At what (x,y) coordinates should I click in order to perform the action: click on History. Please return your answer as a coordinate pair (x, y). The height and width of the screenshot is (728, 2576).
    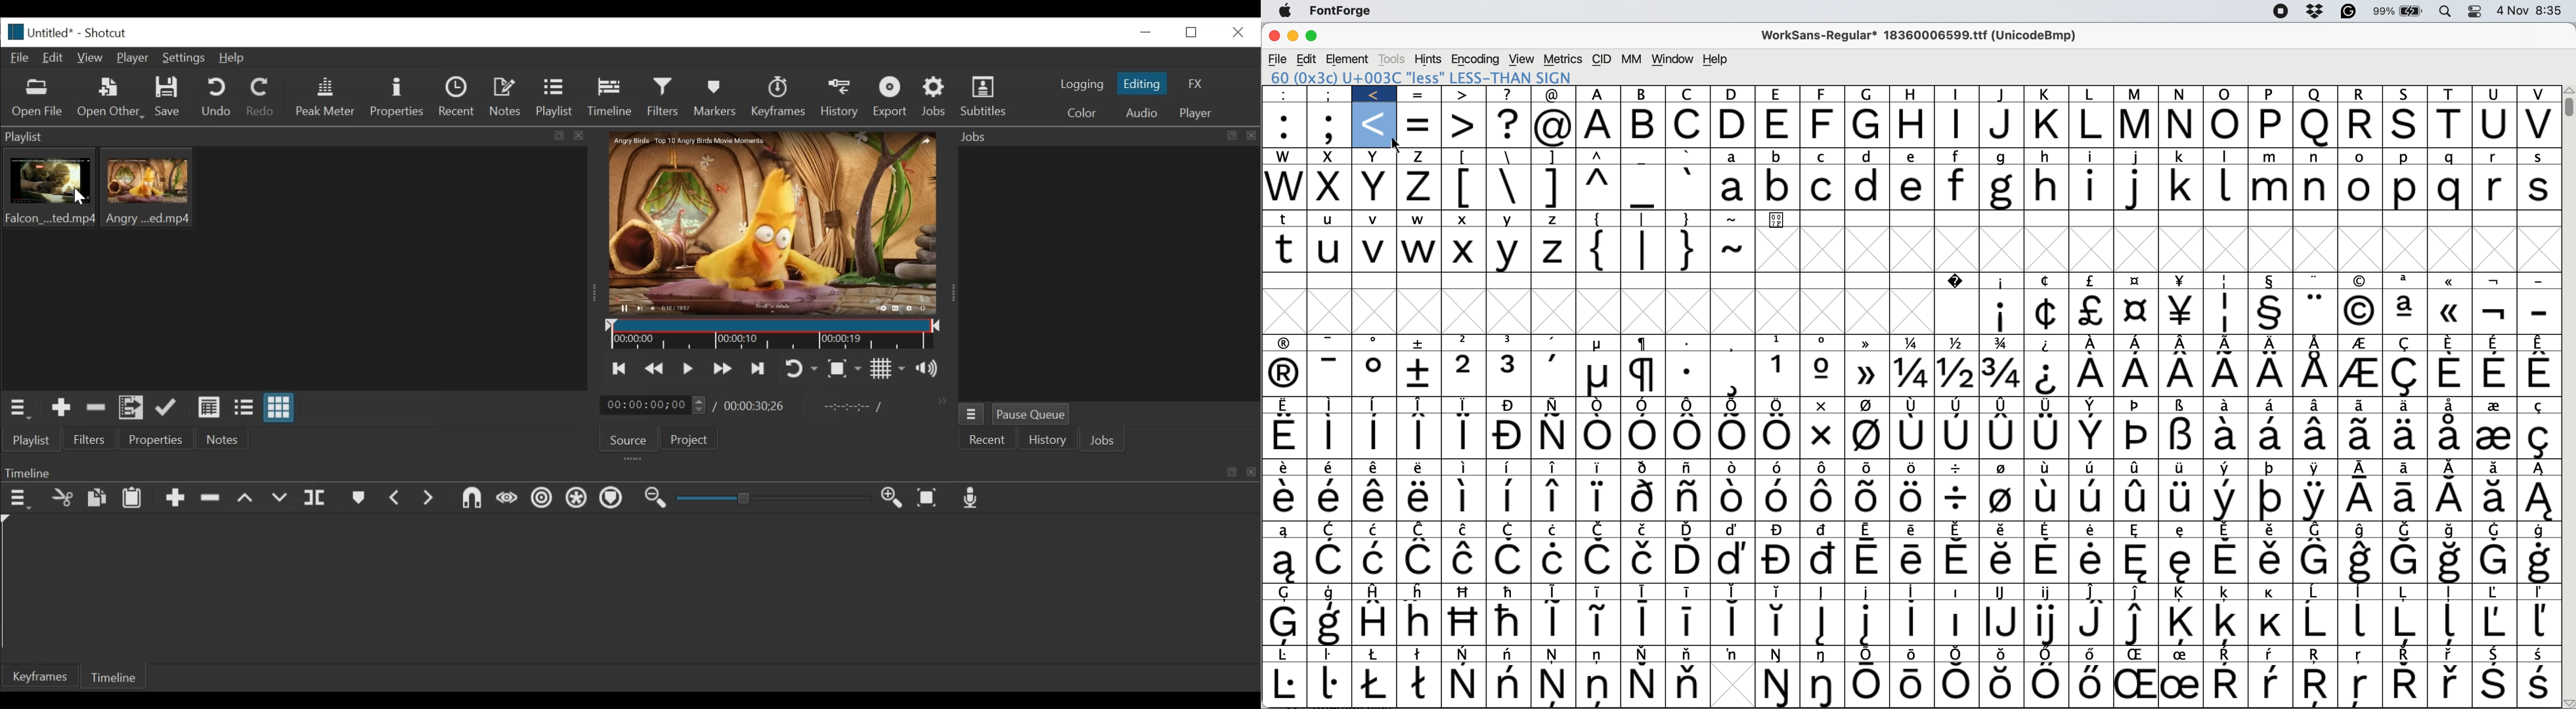
    Looking at the image, I should click on (842, 97).